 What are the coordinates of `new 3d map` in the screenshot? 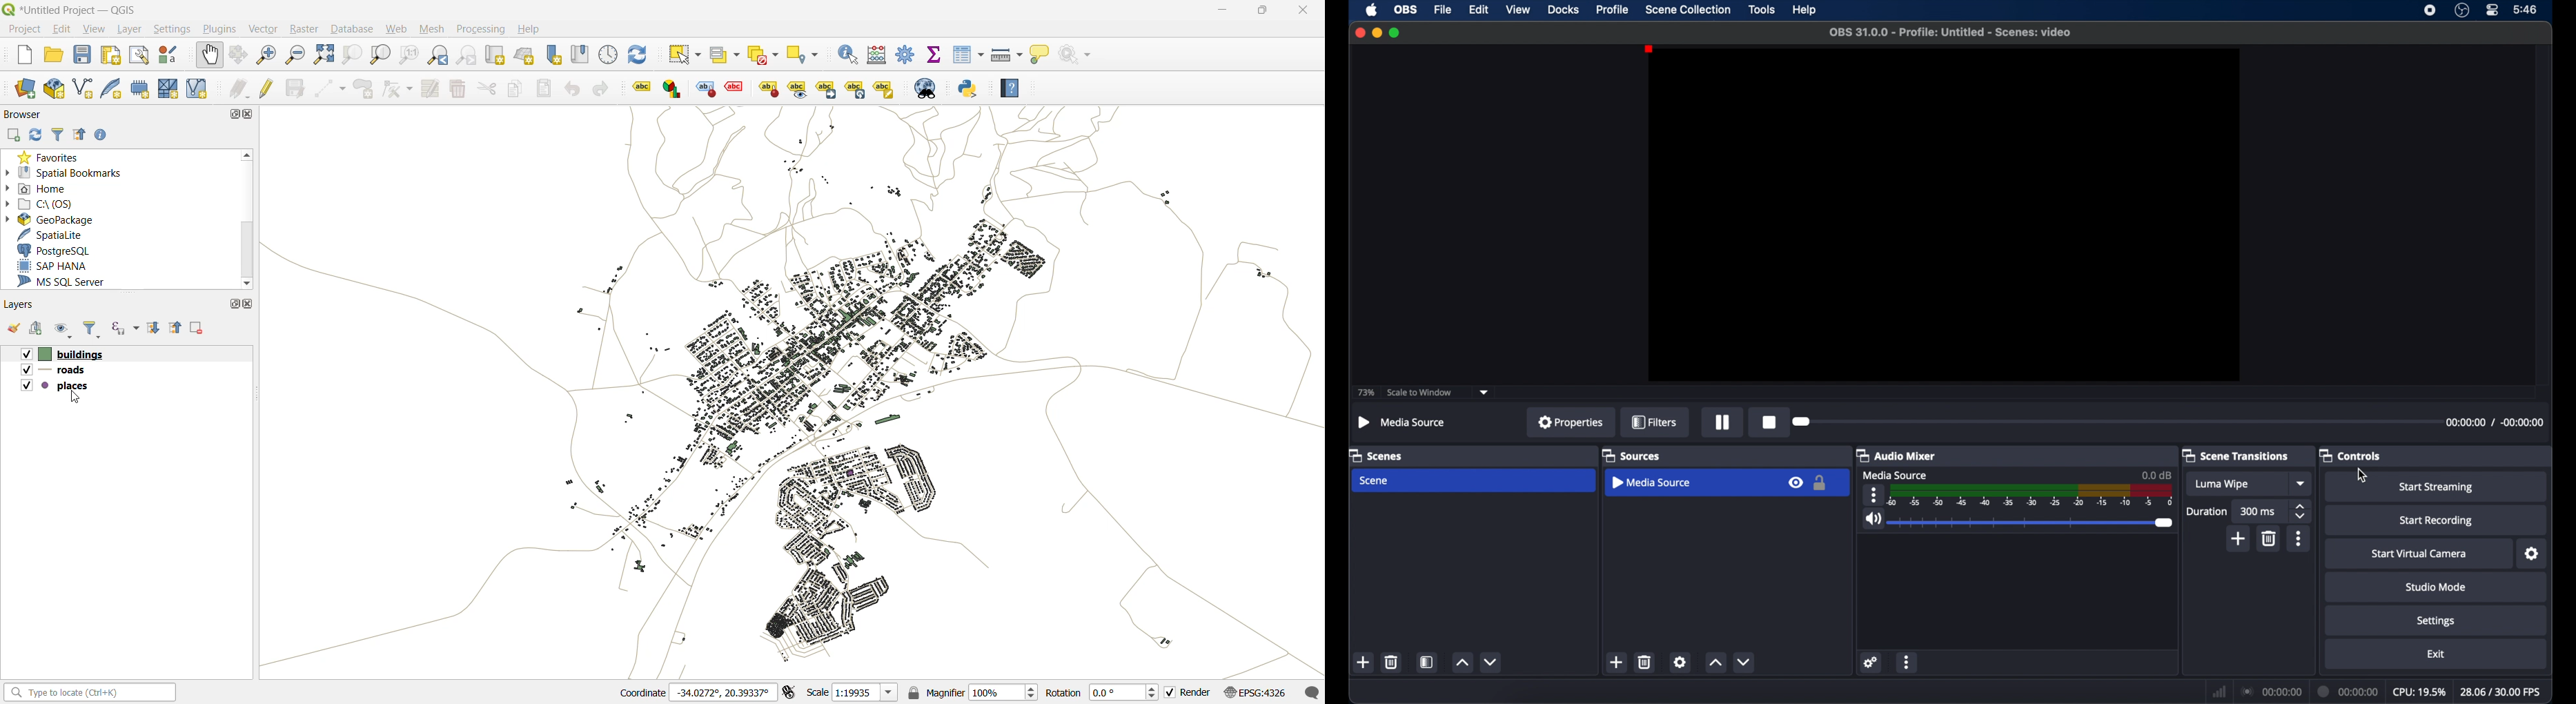 It's located at (525, 55).